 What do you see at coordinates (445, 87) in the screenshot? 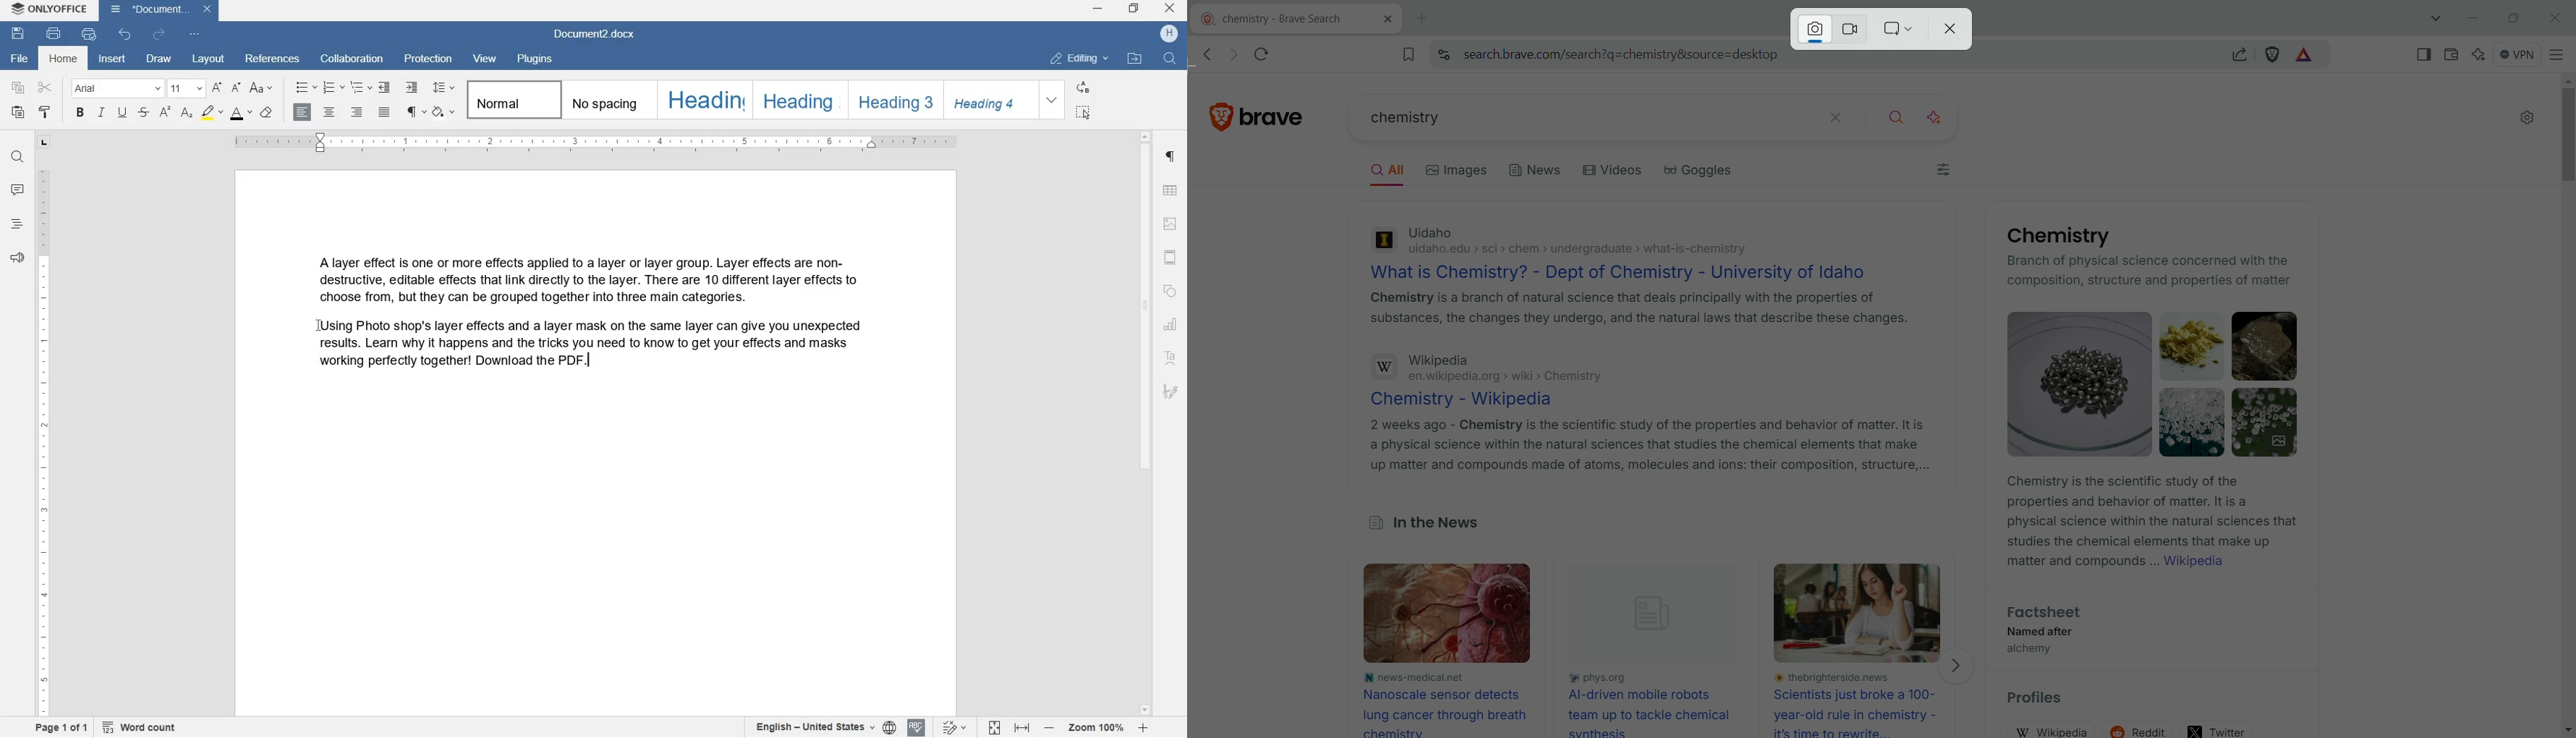
I see `PARAGRAPH LINE SPACING` at bounding box center [445, 87].